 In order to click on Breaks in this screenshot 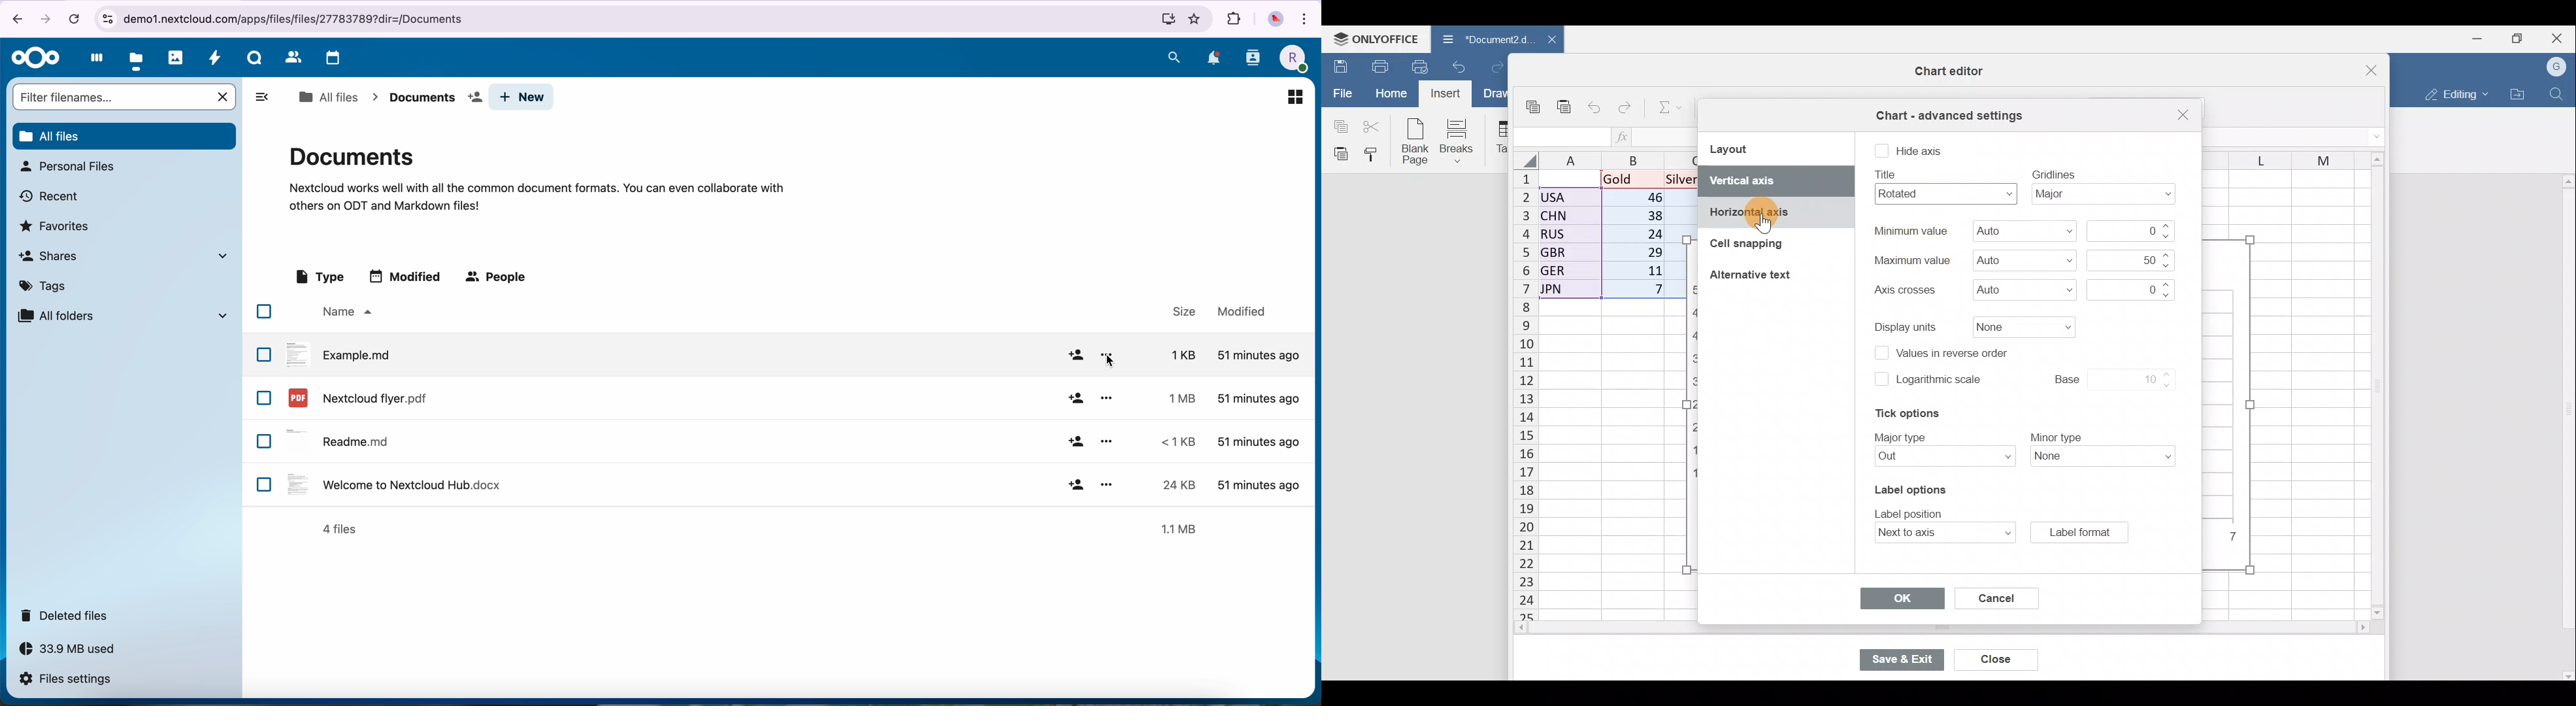, I will do `click(1463, 140)`.